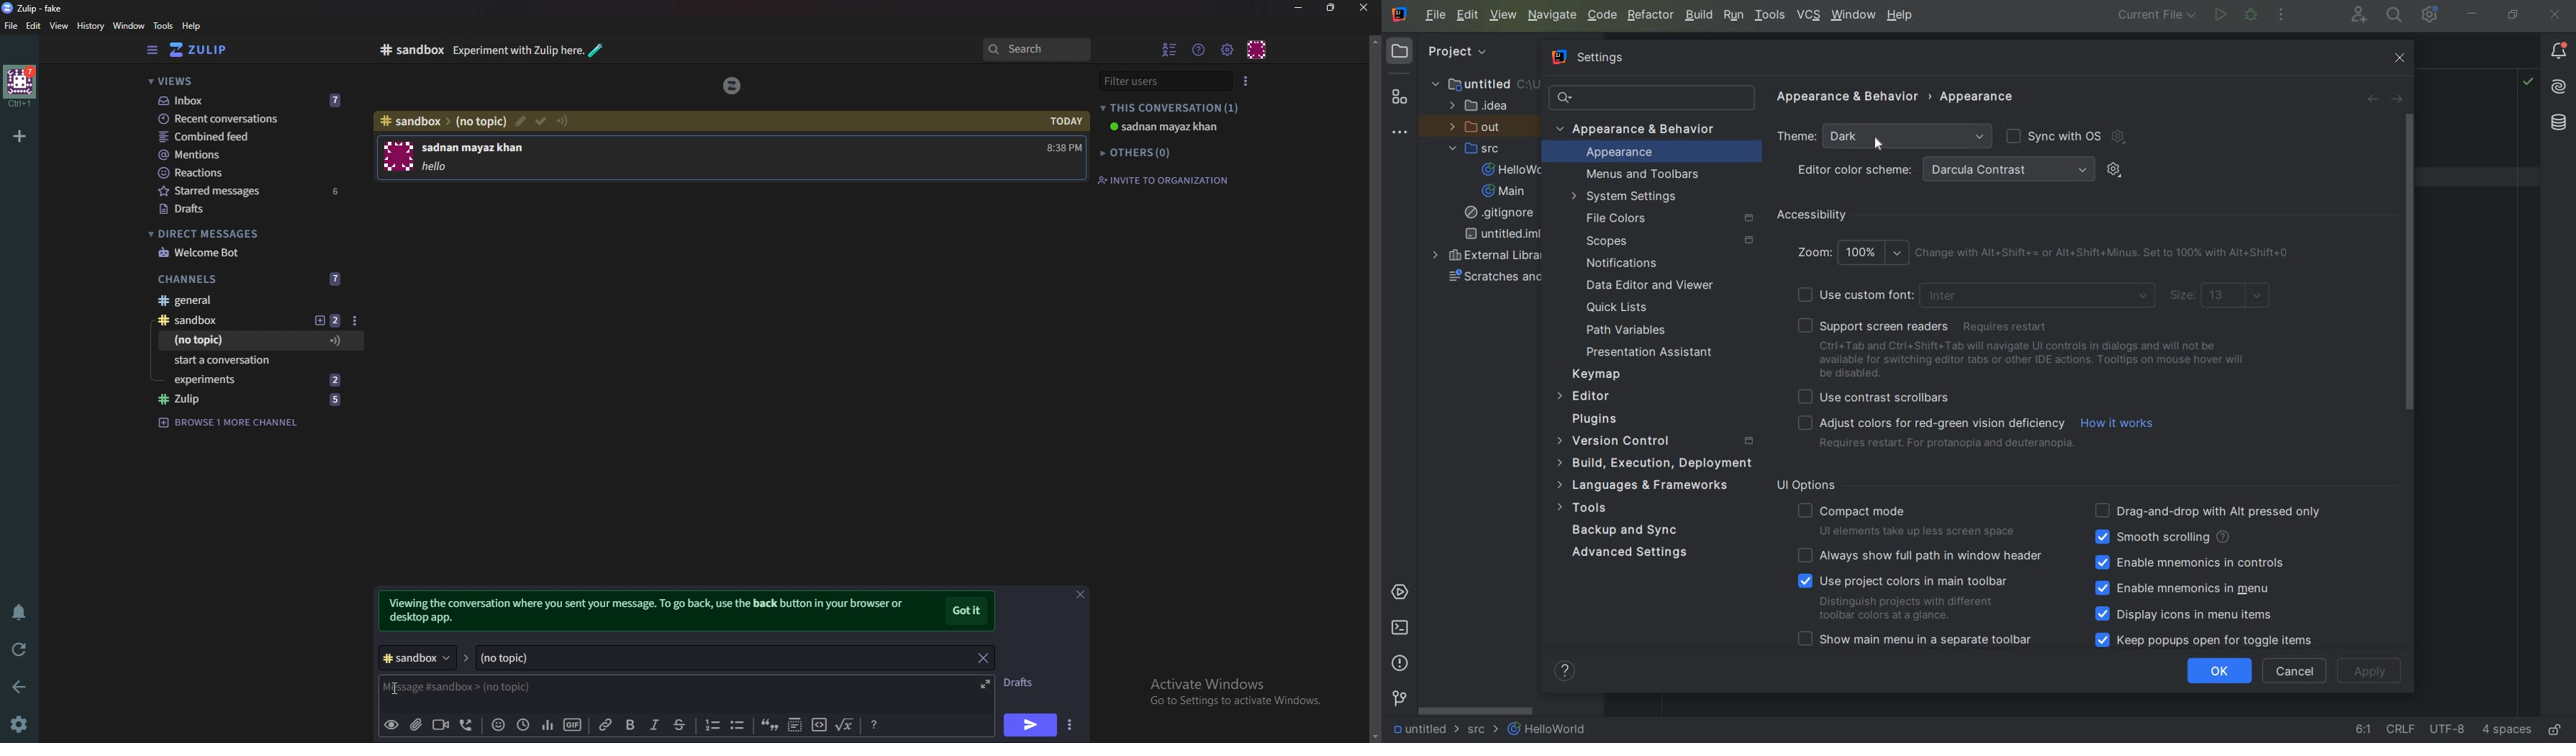 The width and height of the screenshot is (2576, 756). I want to click on settings, so click(21, 725).